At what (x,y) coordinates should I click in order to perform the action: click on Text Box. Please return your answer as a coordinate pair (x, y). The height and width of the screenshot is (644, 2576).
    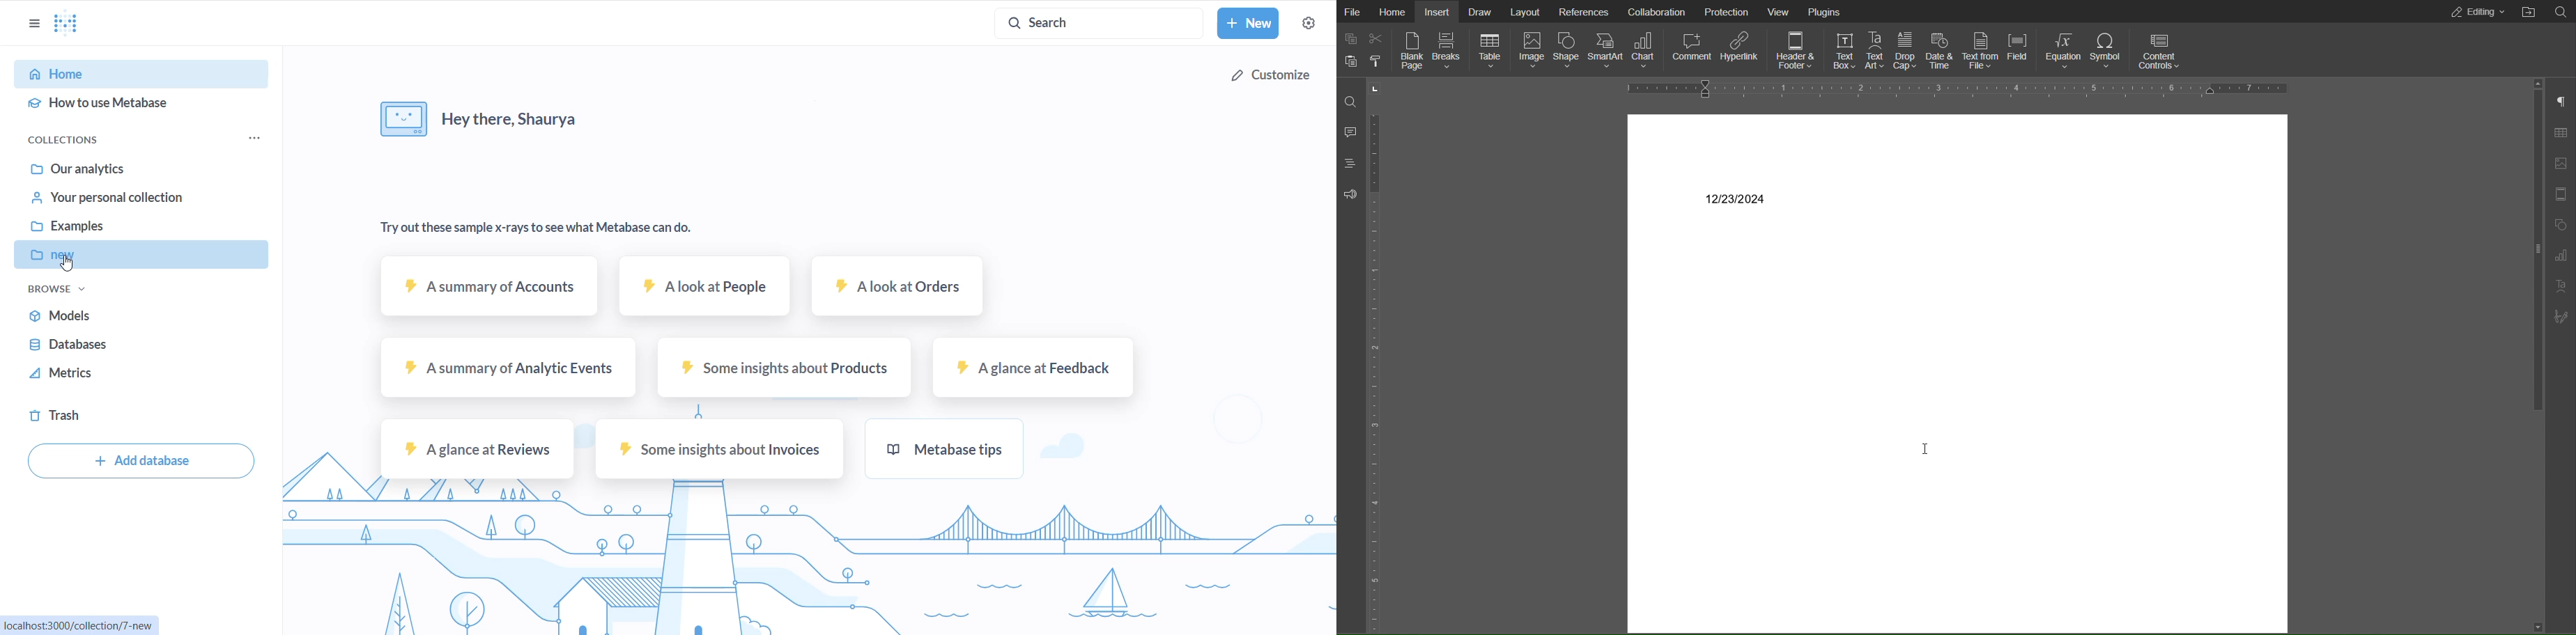
    Looking at the image, I should click on (1842, 48).